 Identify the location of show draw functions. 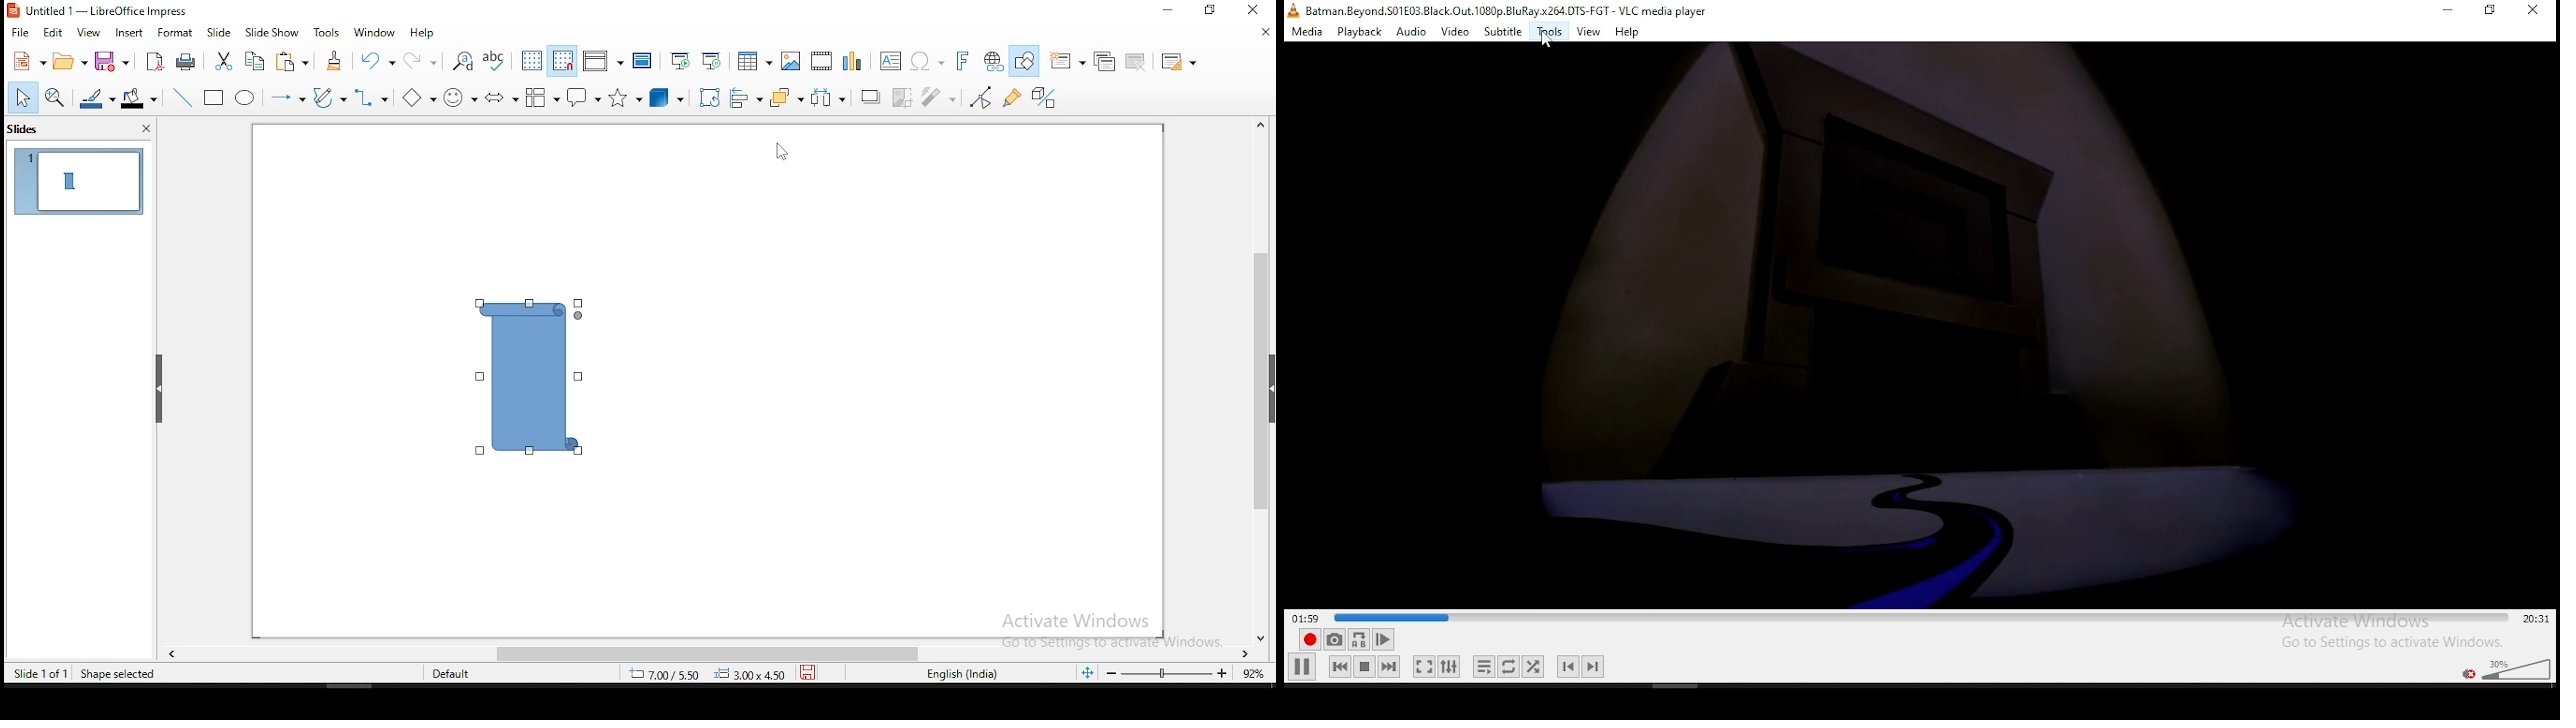
(1027, 61).